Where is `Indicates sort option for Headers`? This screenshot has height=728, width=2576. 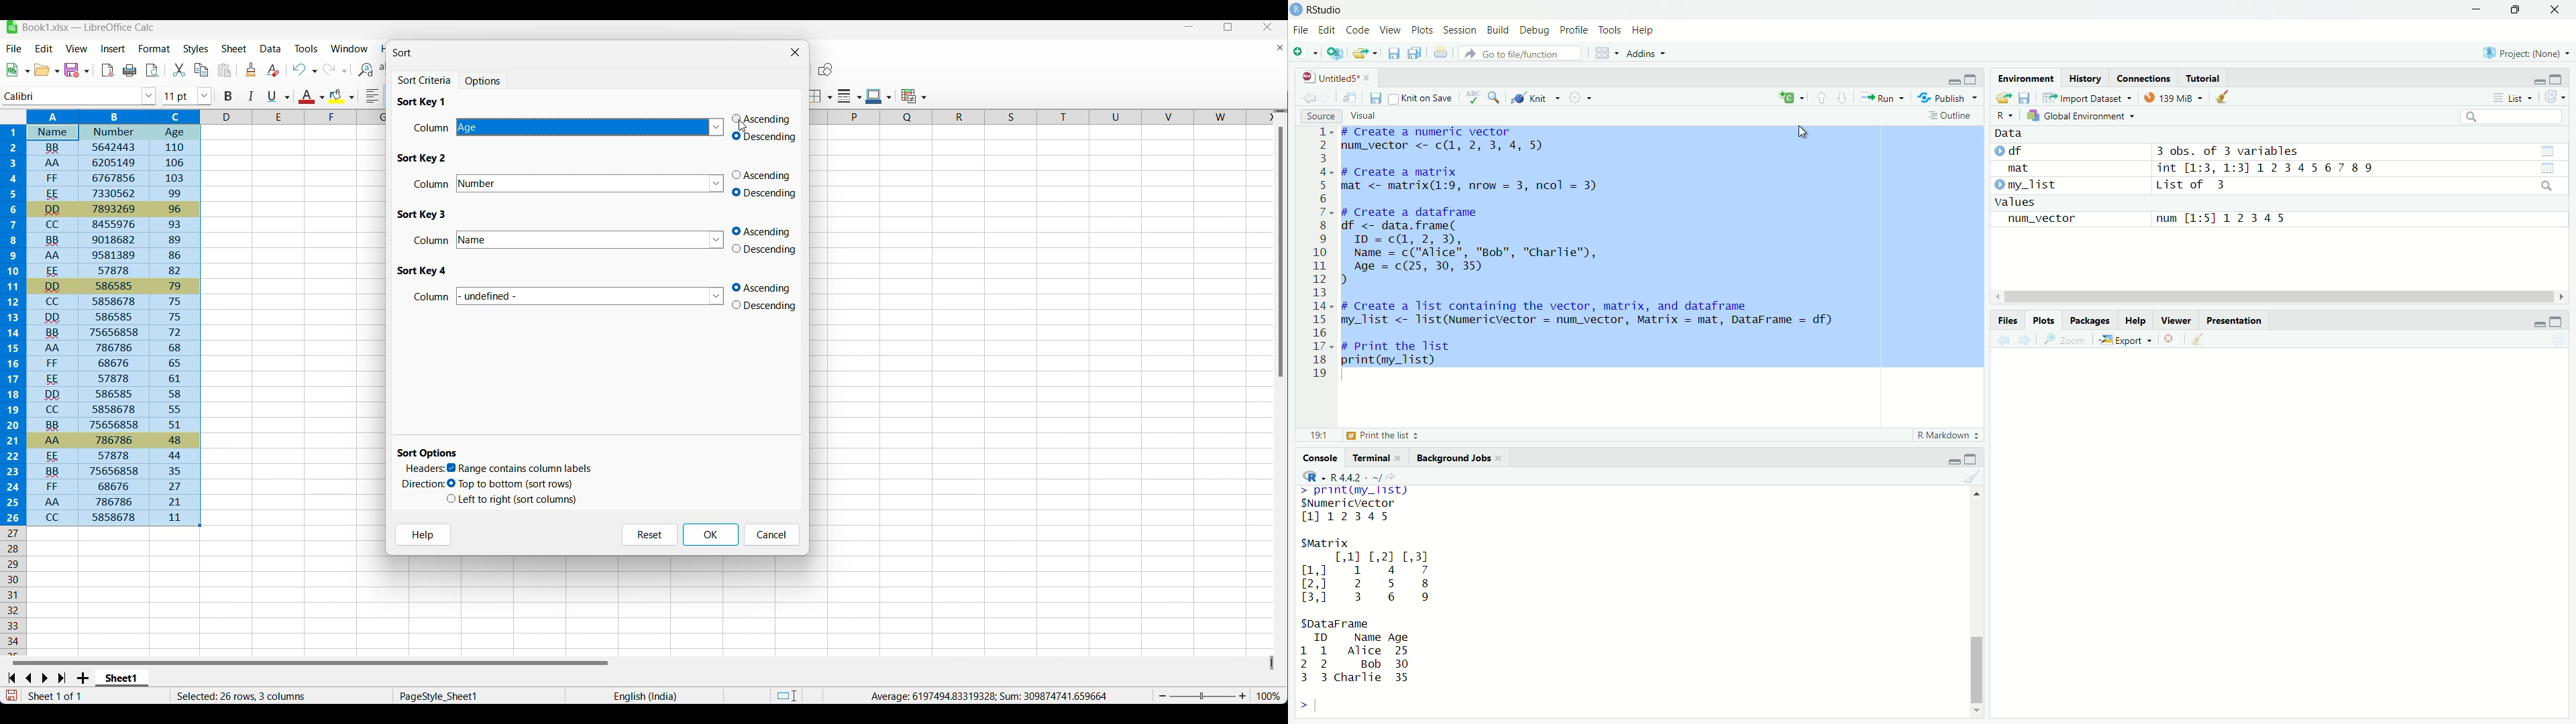
Indicates sort option for Headers is located at coordinates (425, 468).